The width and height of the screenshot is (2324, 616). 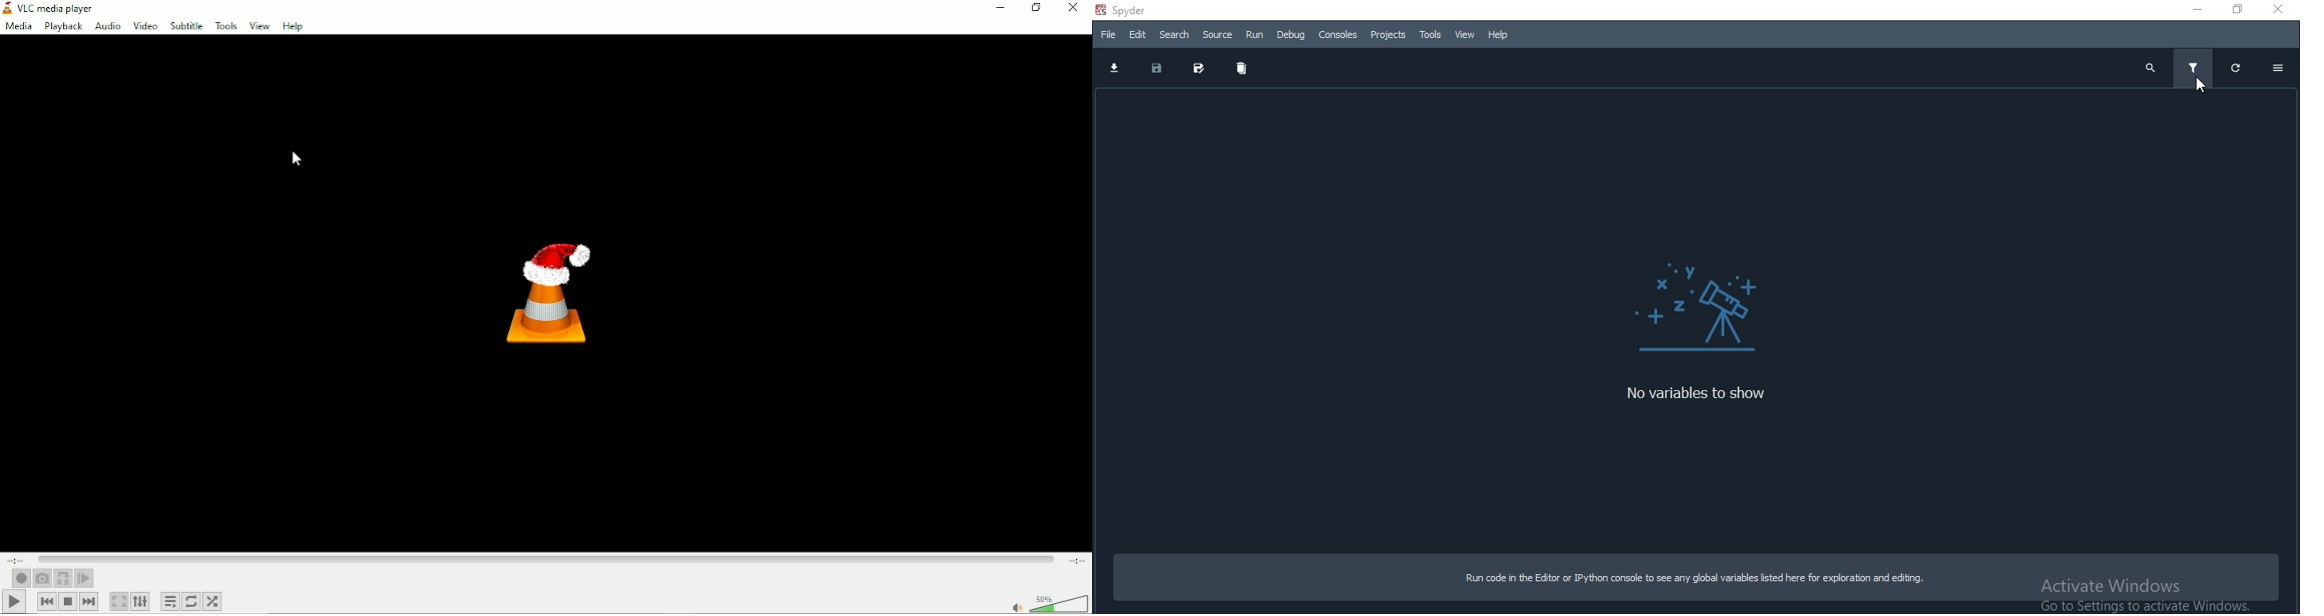 What do you see at coordinates (20, 26) in the screenshot?
I see `Media` at bounding box center [20, 26].